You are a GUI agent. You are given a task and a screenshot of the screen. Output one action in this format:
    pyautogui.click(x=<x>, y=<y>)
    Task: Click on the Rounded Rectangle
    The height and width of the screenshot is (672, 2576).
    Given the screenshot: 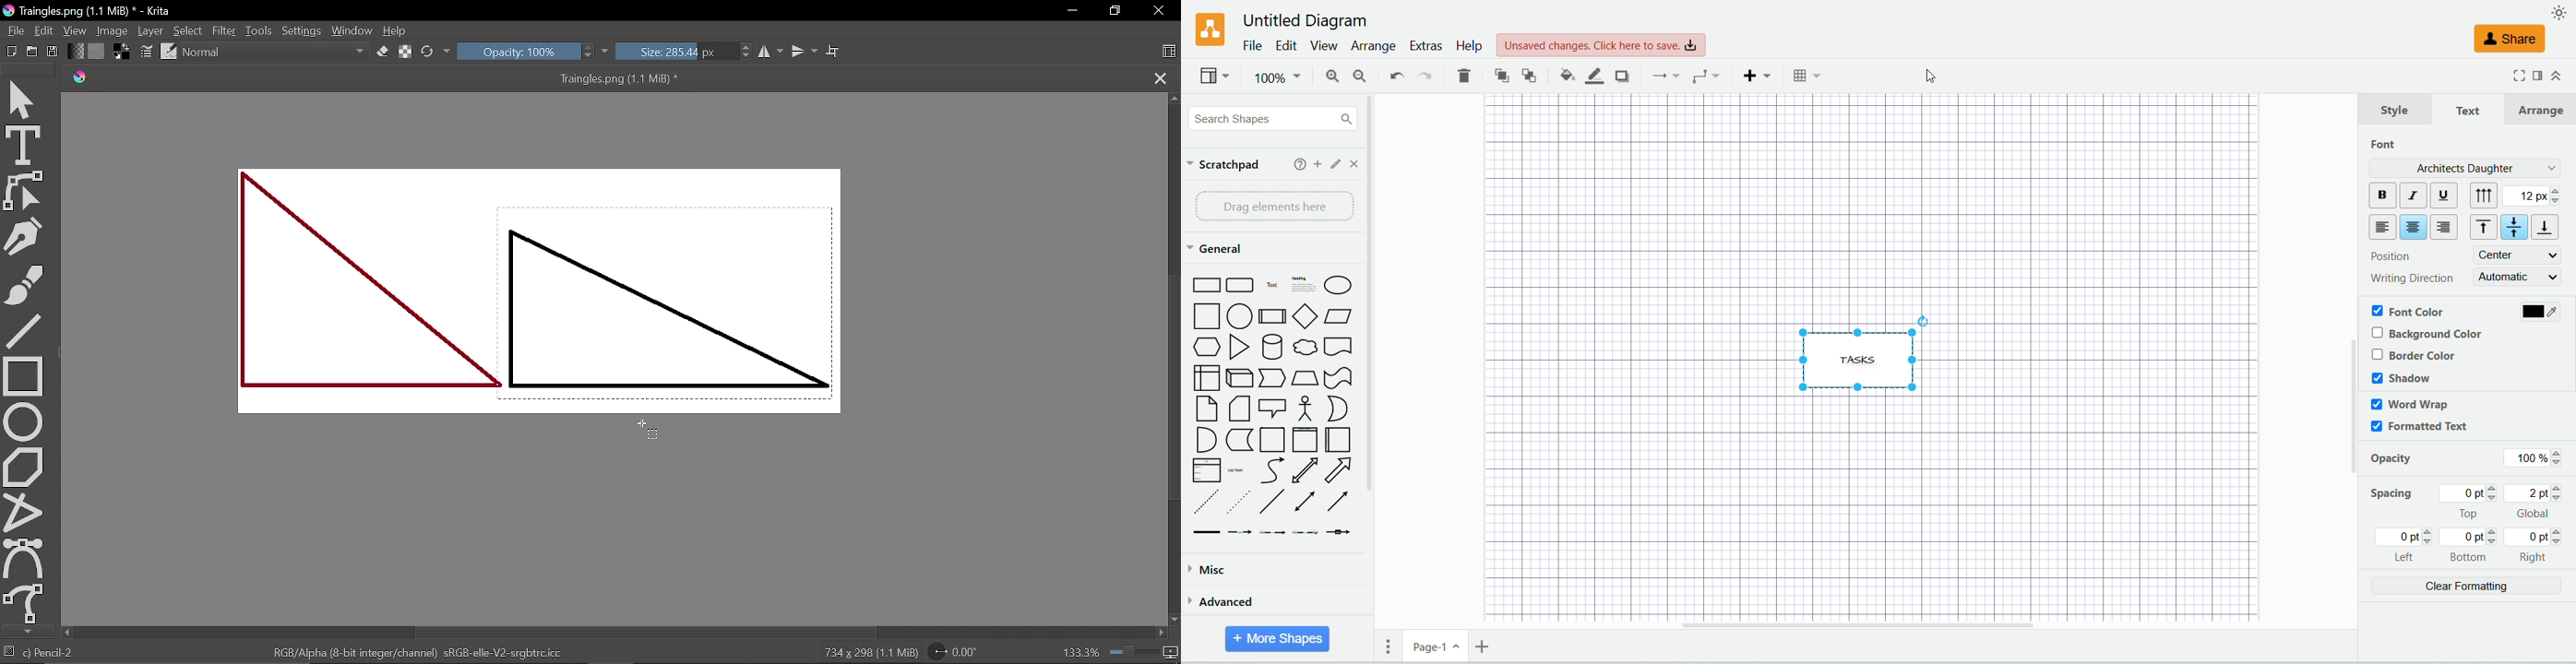 What is the action you would take?
    pyautogui.click(x=1241, y=283)
    